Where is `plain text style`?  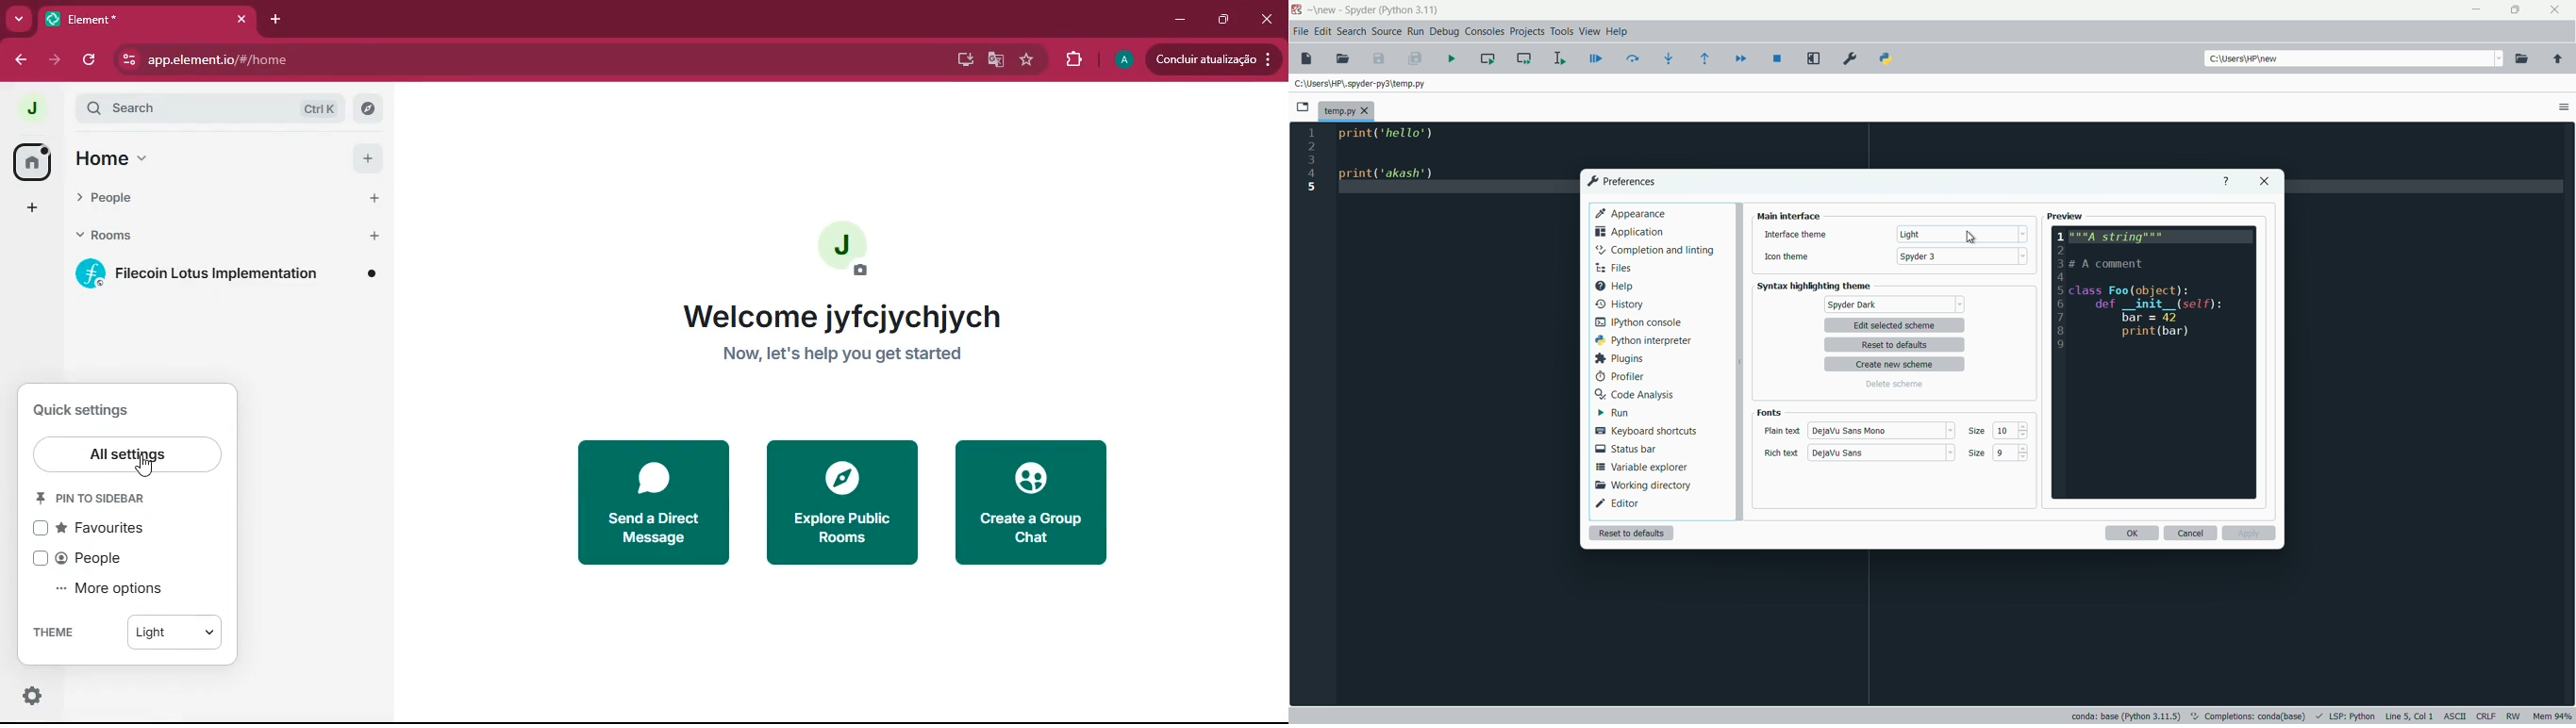
plain text style is located at coordinates (1854, 430).